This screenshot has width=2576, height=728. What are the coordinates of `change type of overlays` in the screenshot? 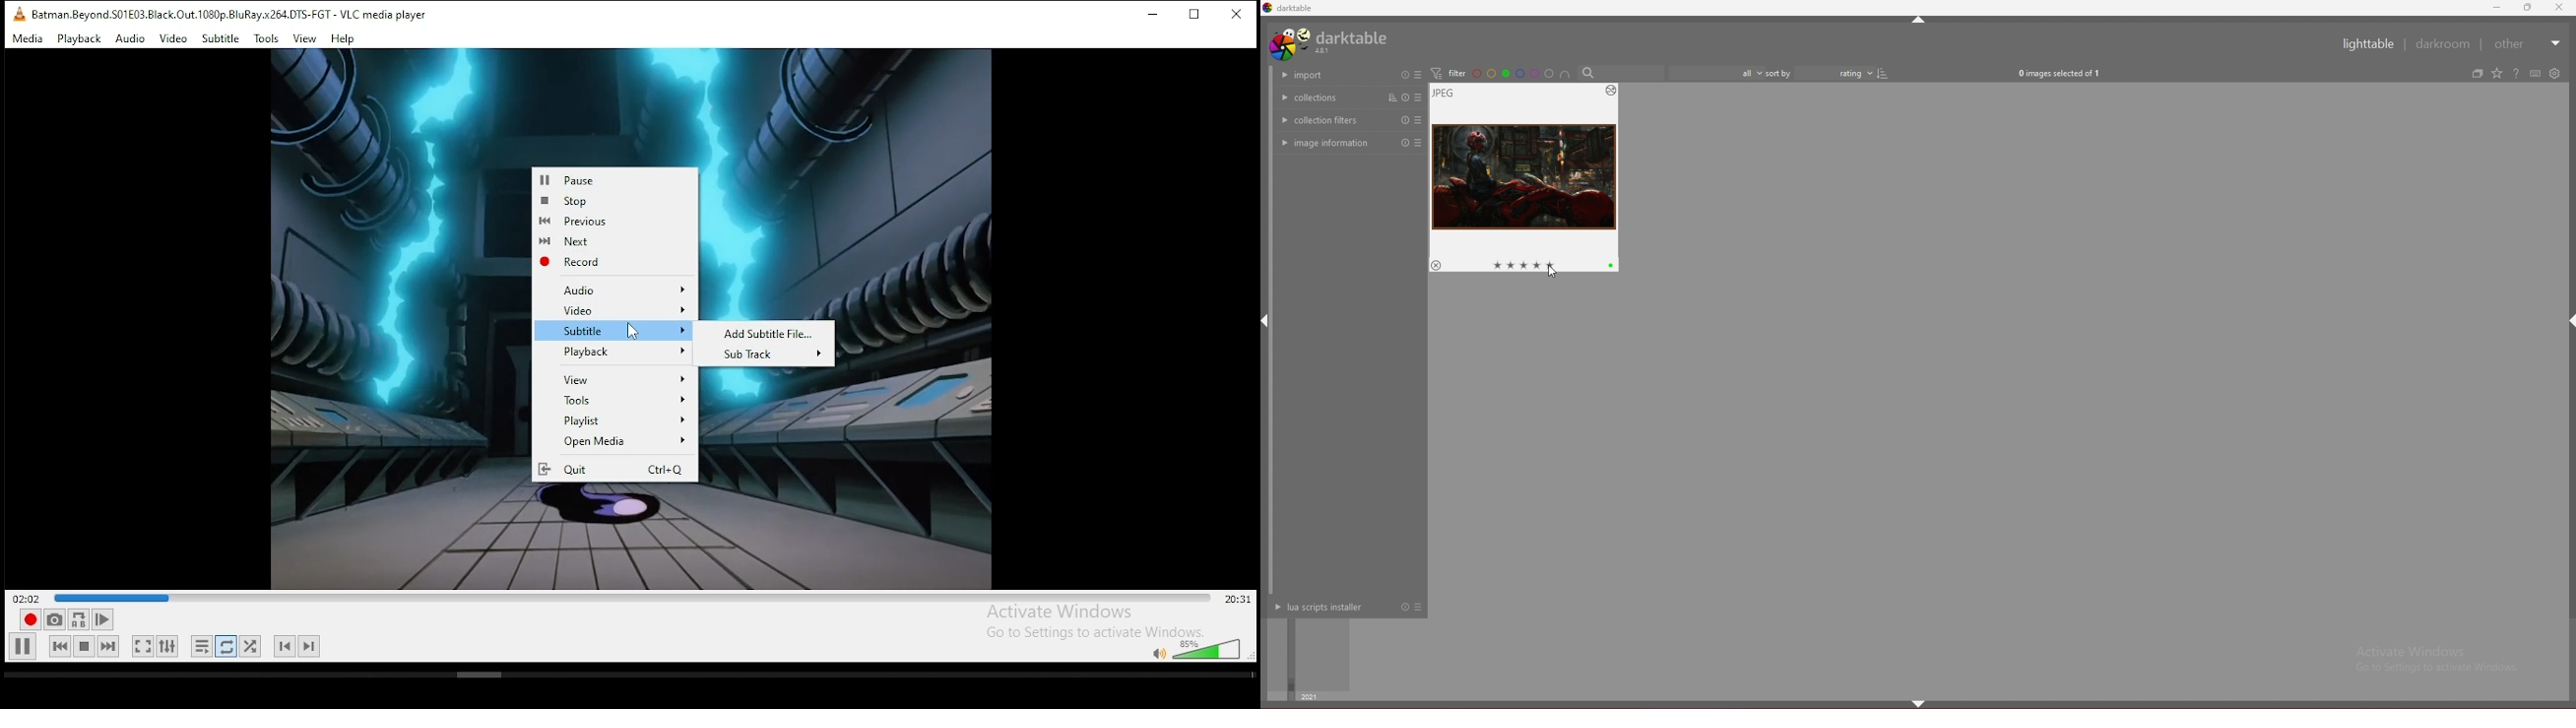 It's located at (2498, 74).